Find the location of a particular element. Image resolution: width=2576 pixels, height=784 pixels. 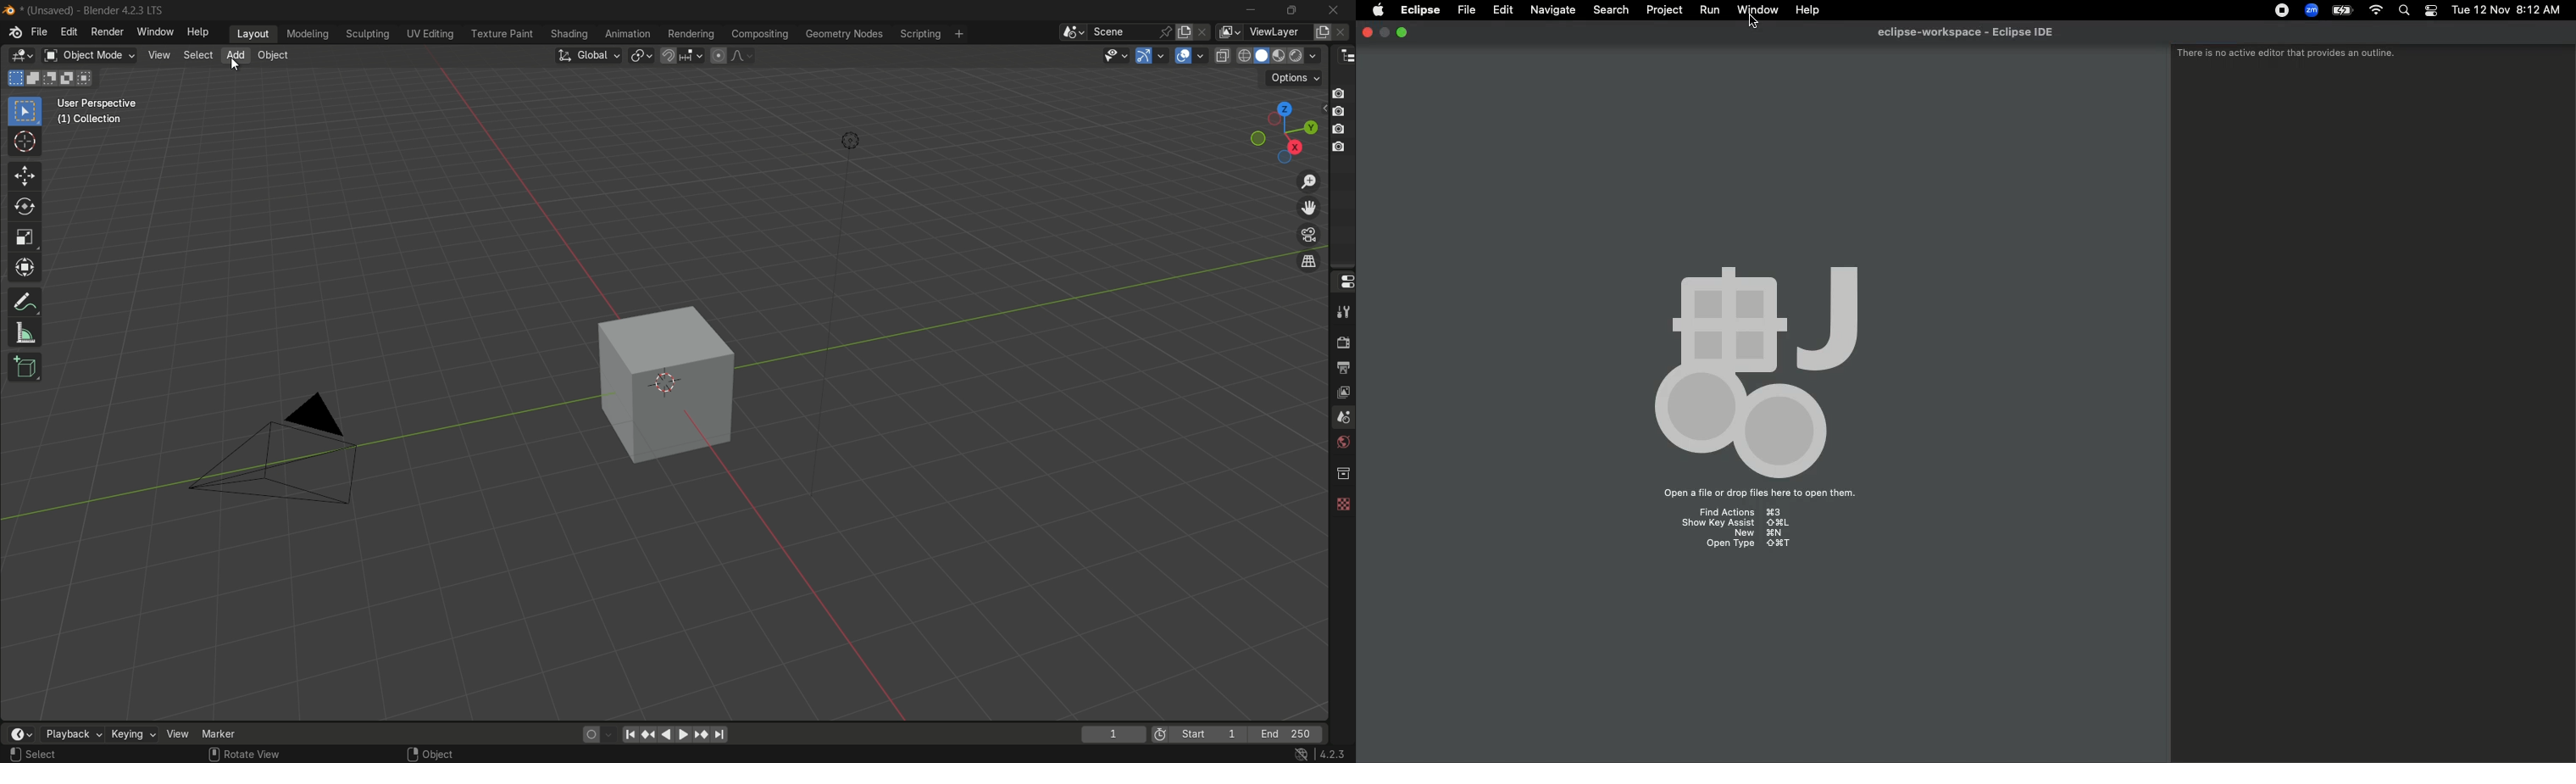

show overlay is located at coordinates (1184, 56).